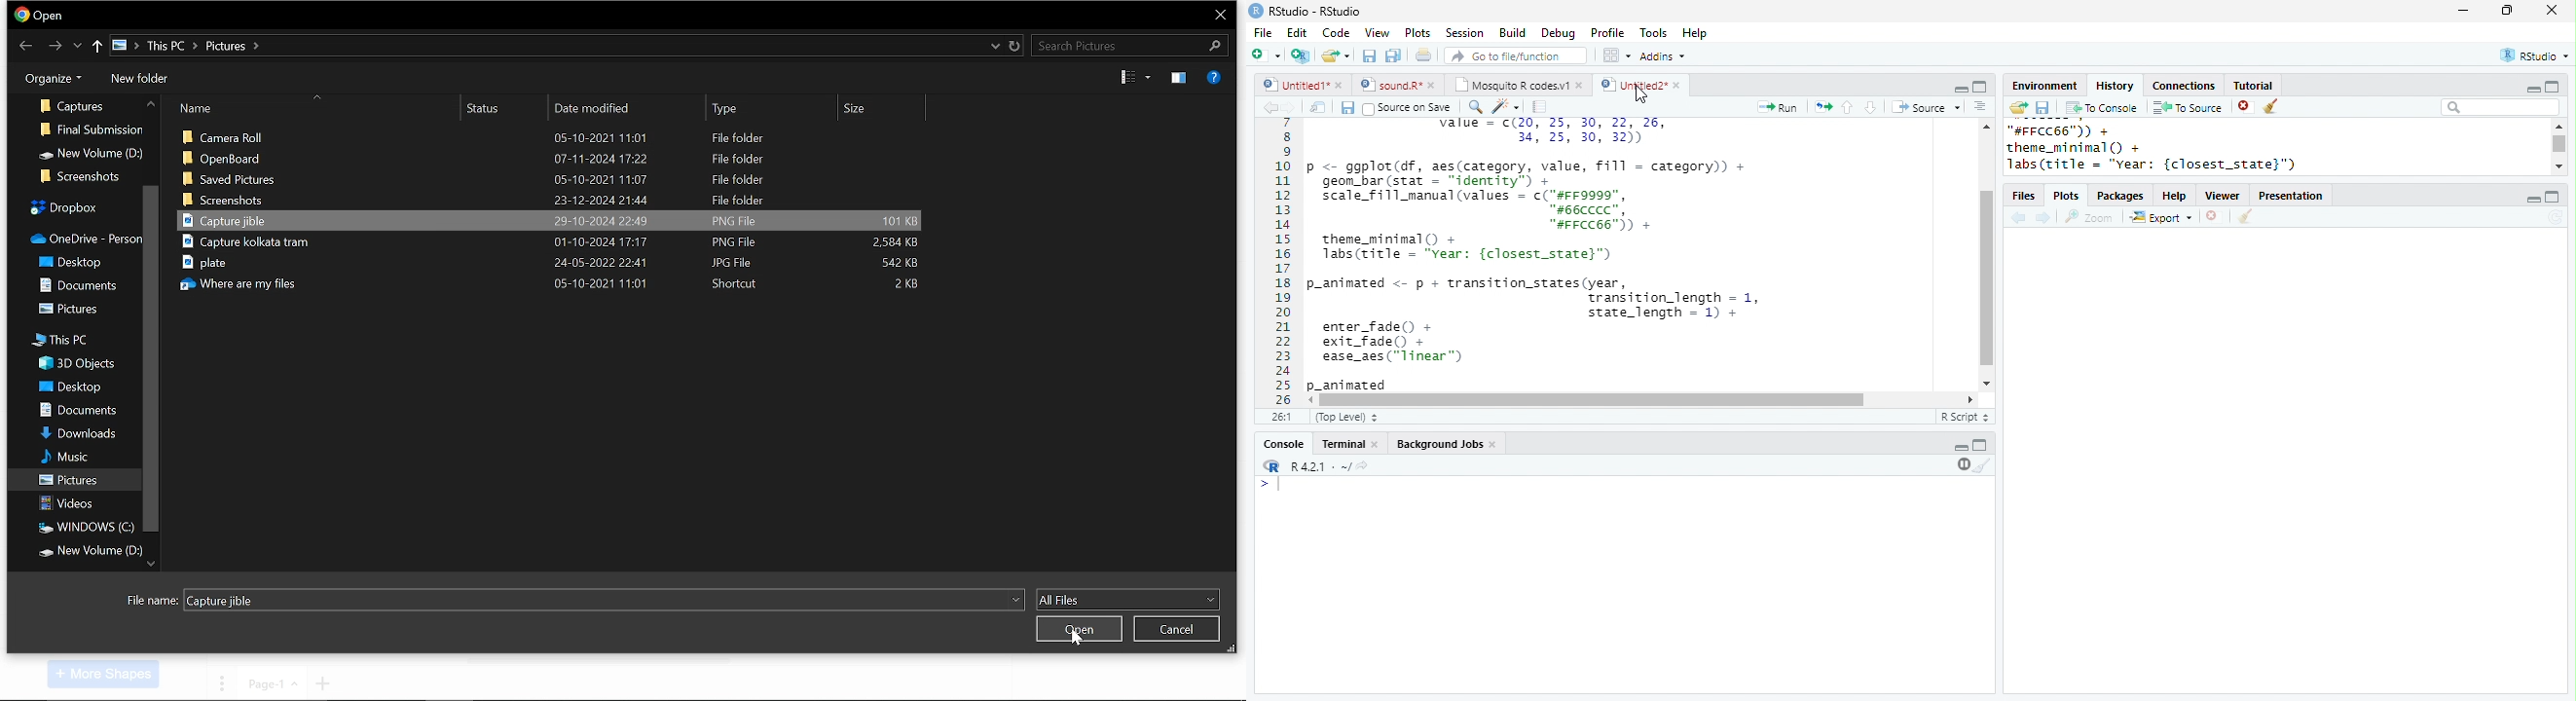 The height and width of the screenshot is (728, 2576). Describe the element at coordinates (2018, 217) in the screenshot. I see `back` at that location.